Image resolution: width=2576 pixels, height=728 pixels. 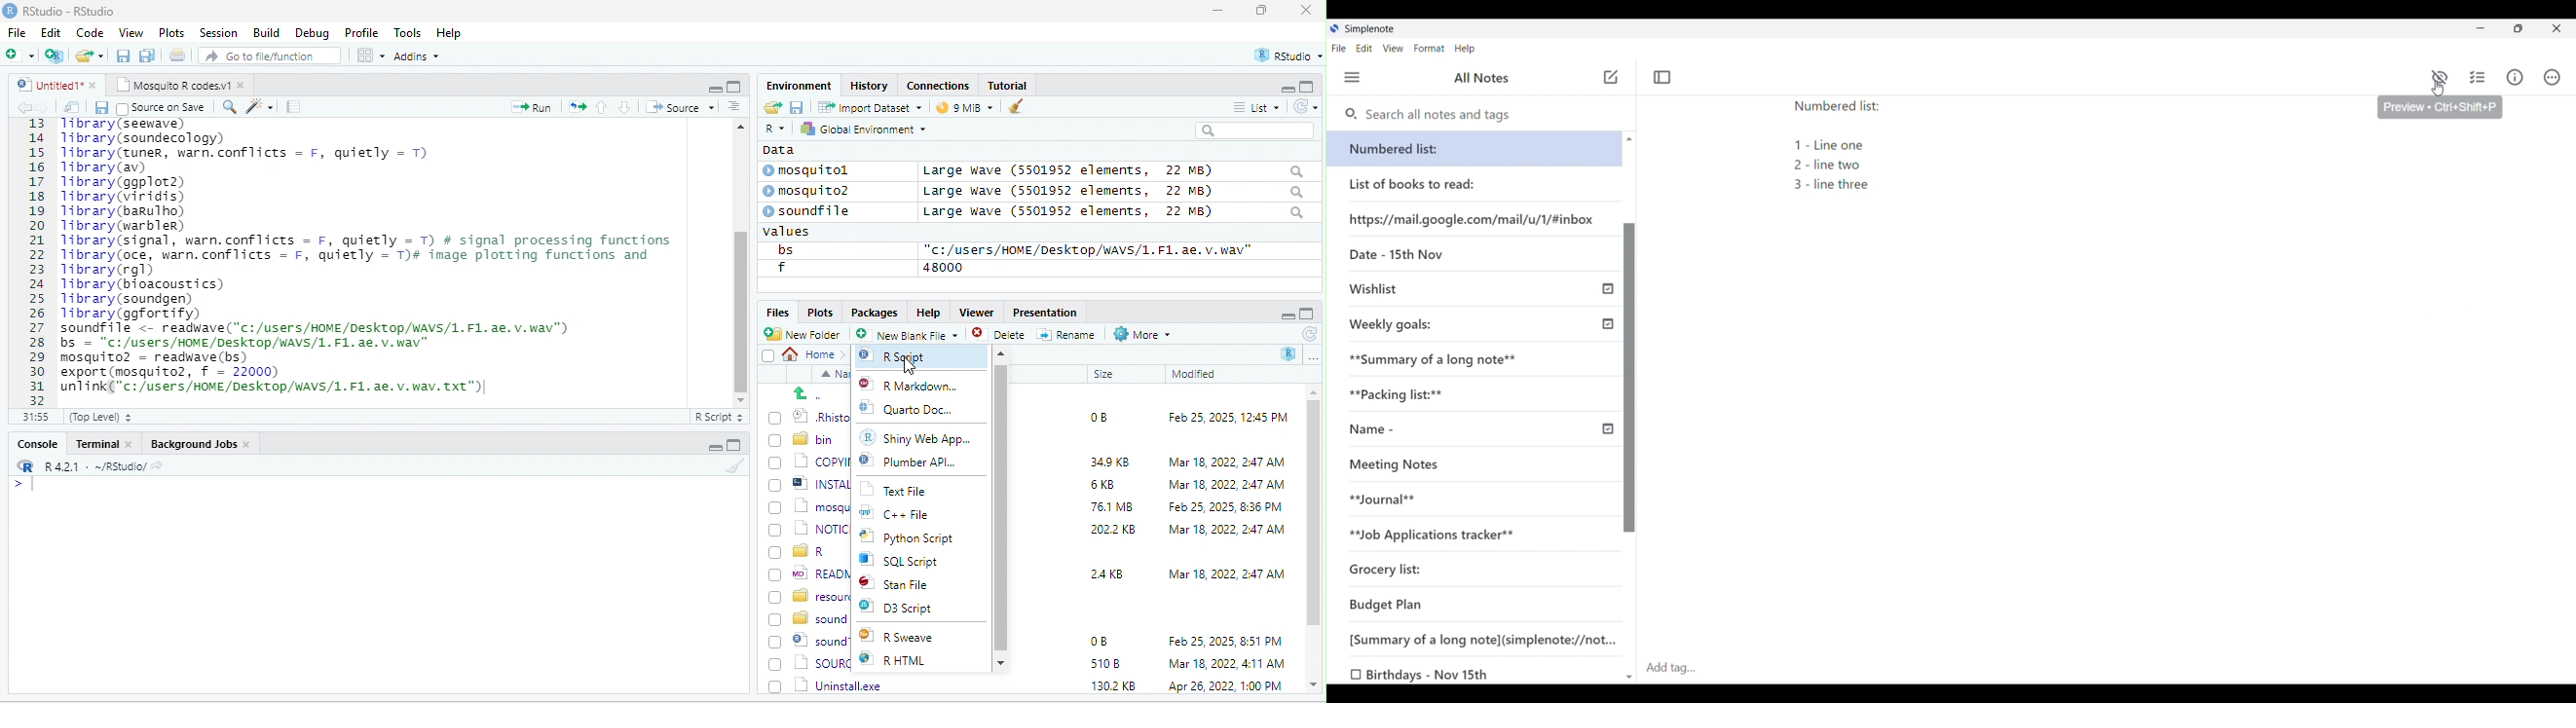 What do you see at coordinates (267, 32) in the screenshot?
I see `Build` at bounding box center [267, 32].